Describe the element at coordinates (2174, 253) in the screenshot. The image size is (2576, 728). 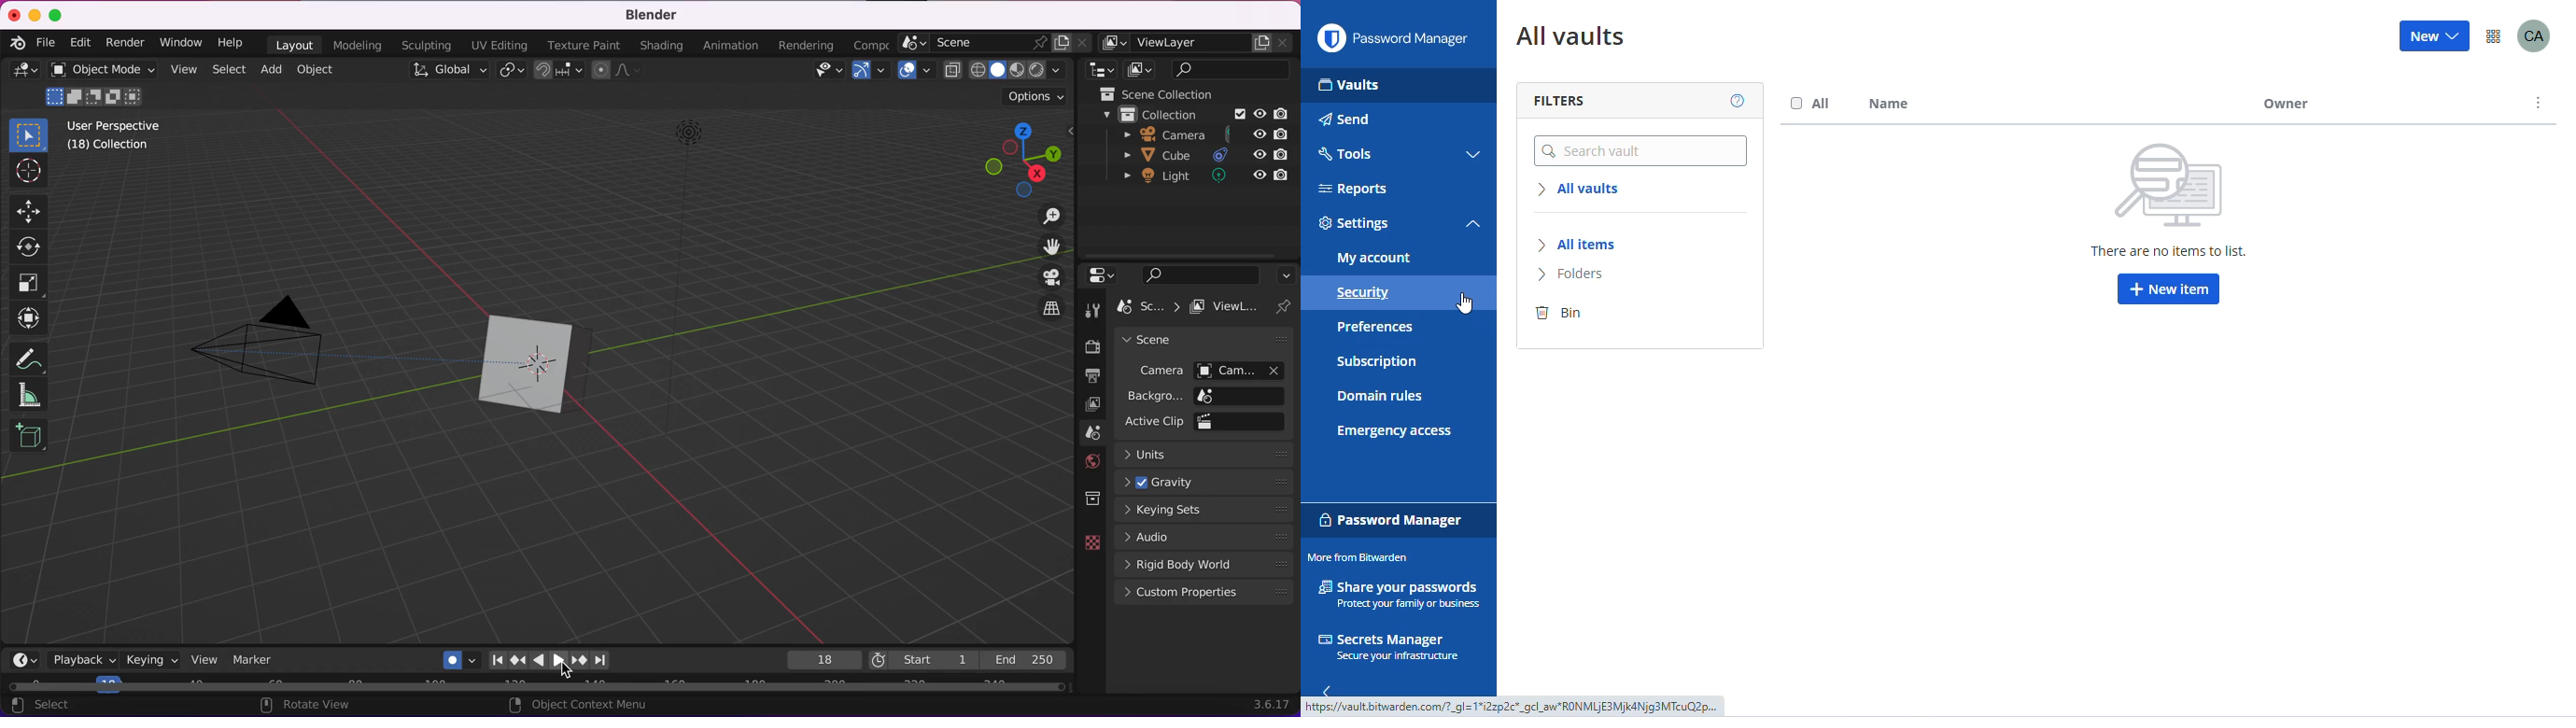
I see `there are no items to list.` at that location.